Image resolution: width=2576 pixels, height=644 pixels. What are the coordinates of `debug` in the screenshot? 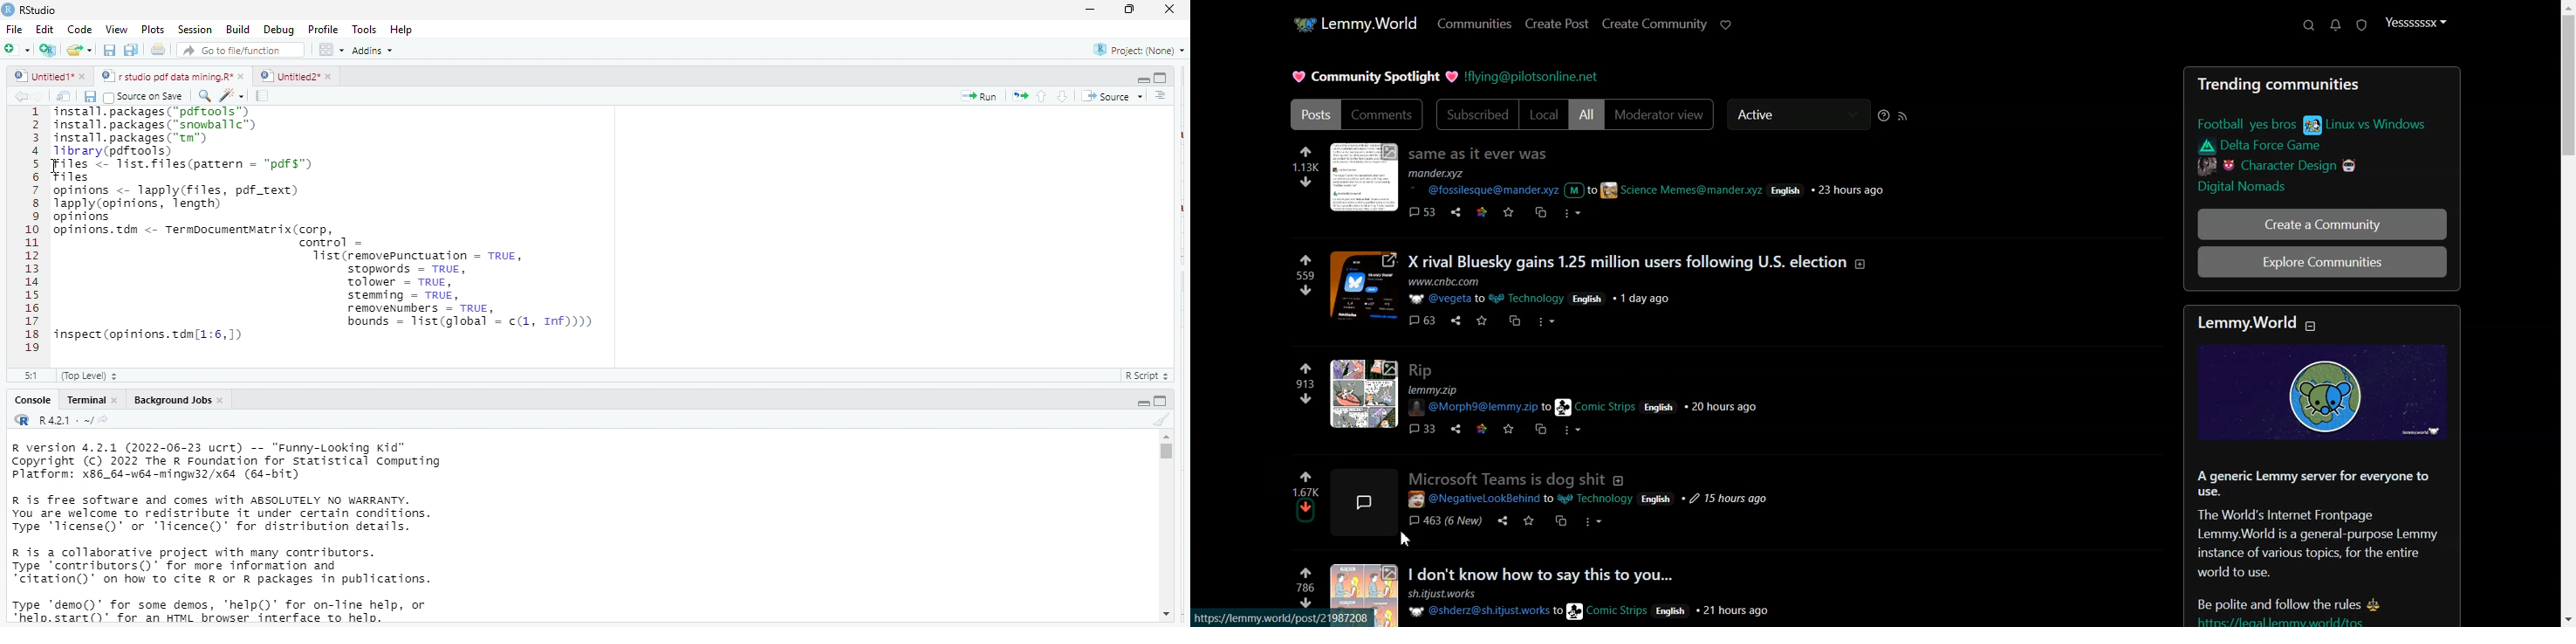 It's located at (277, 29).